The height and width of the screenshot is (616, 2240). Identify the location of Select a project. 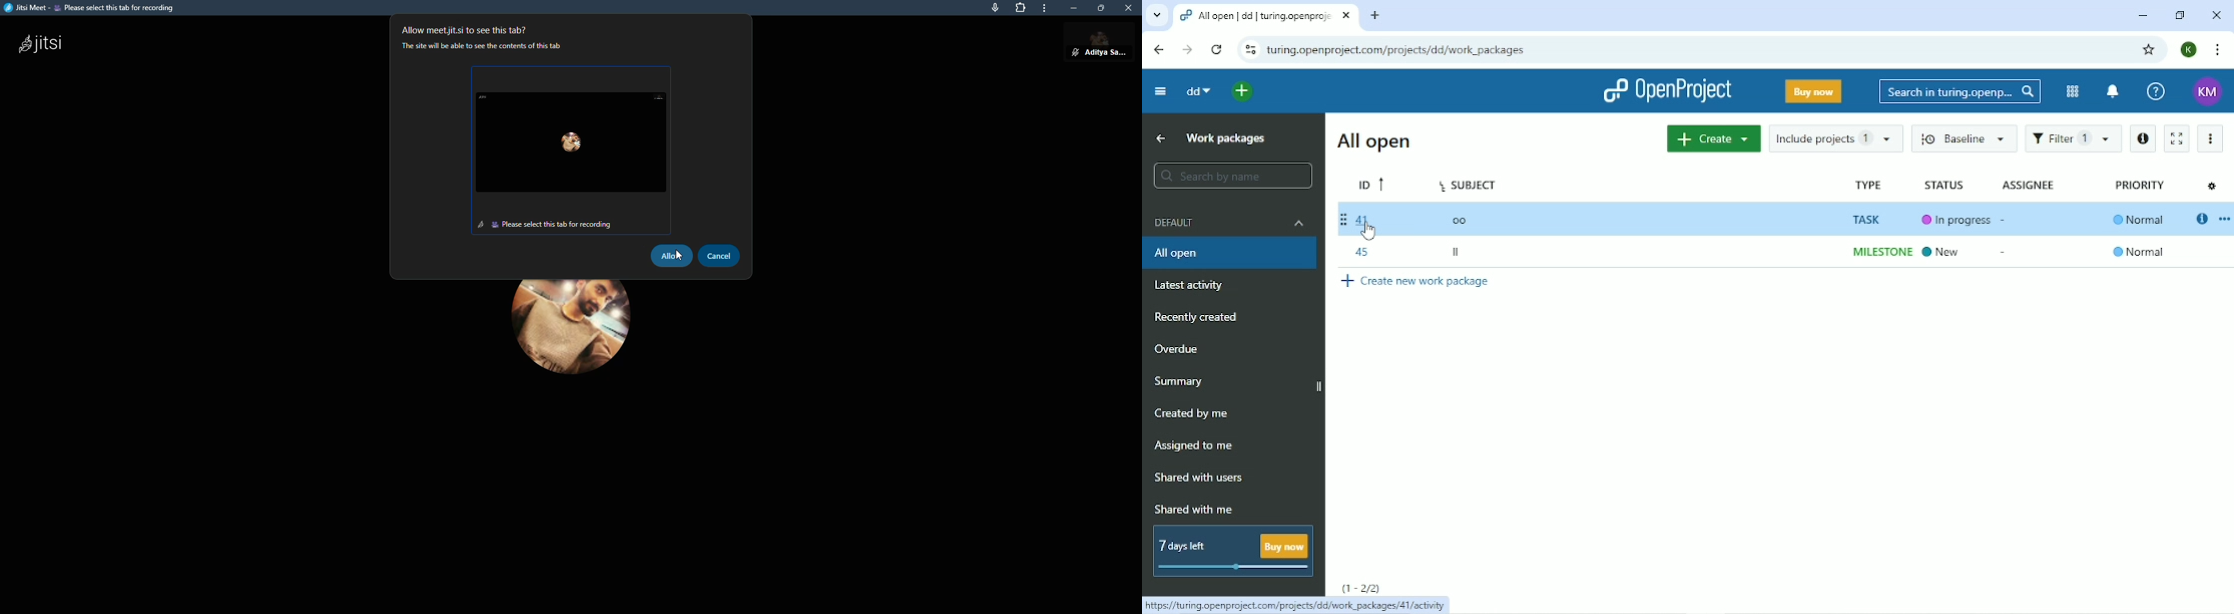
(1228, 93).